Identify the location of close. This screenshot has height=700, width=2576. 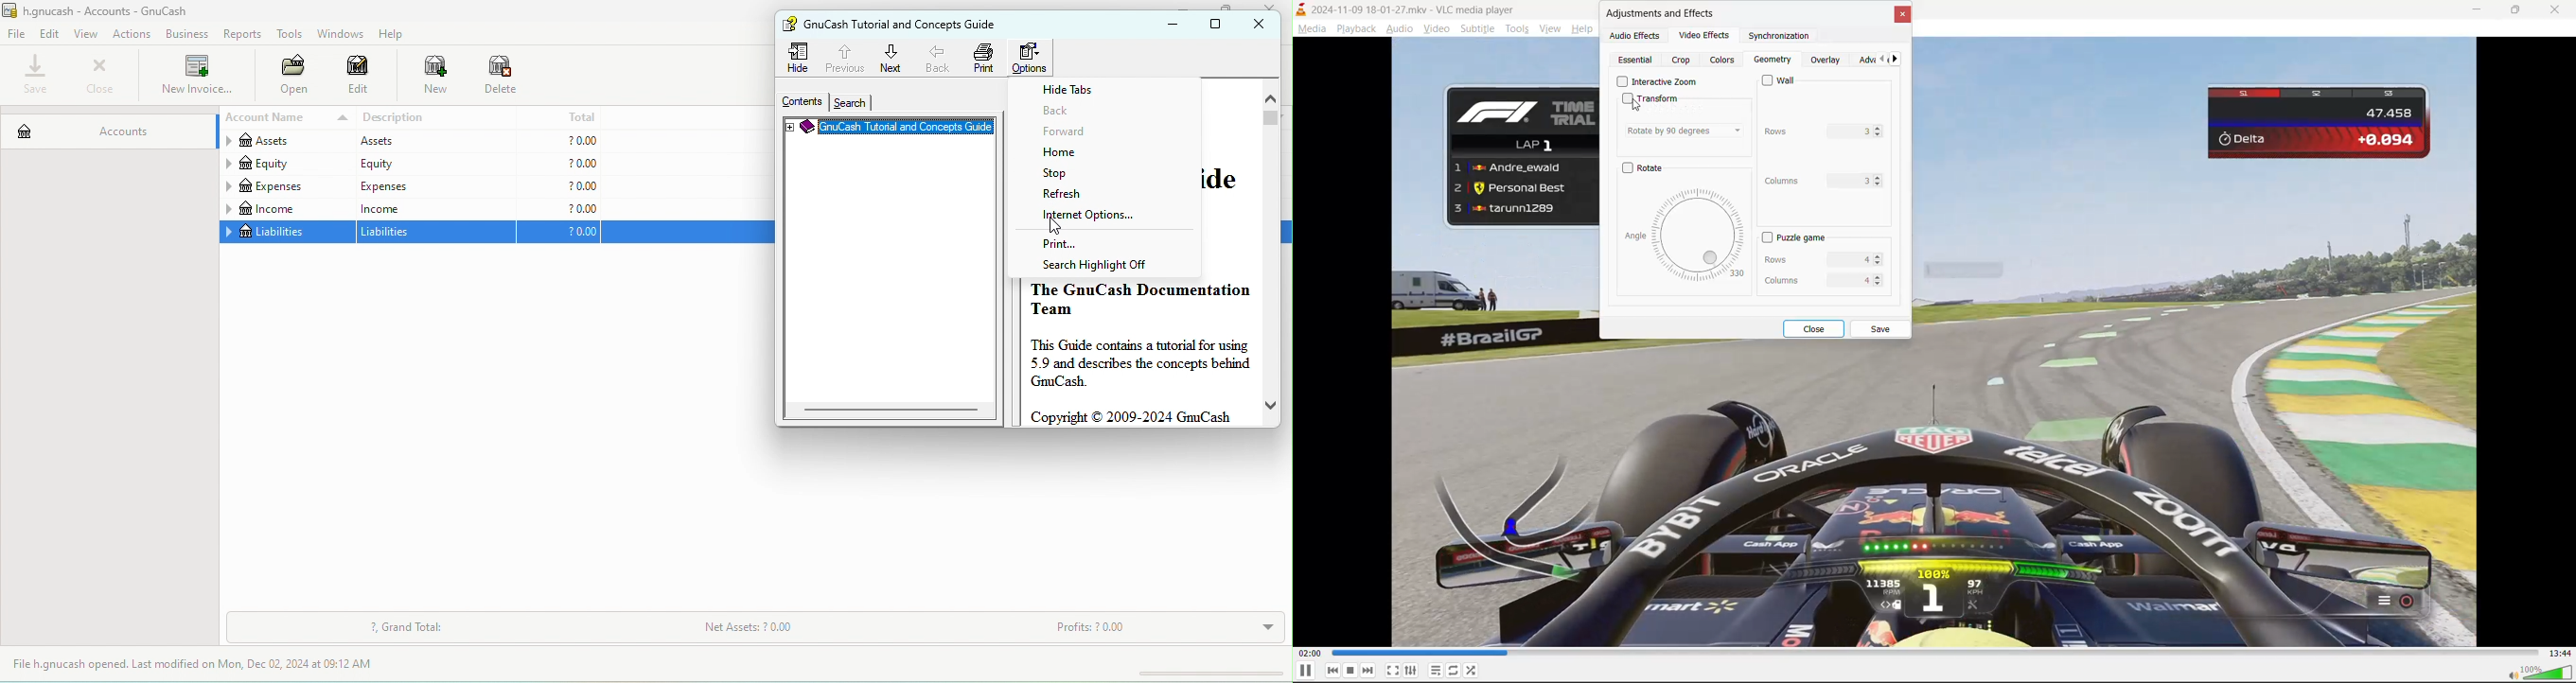
(1264, 25).